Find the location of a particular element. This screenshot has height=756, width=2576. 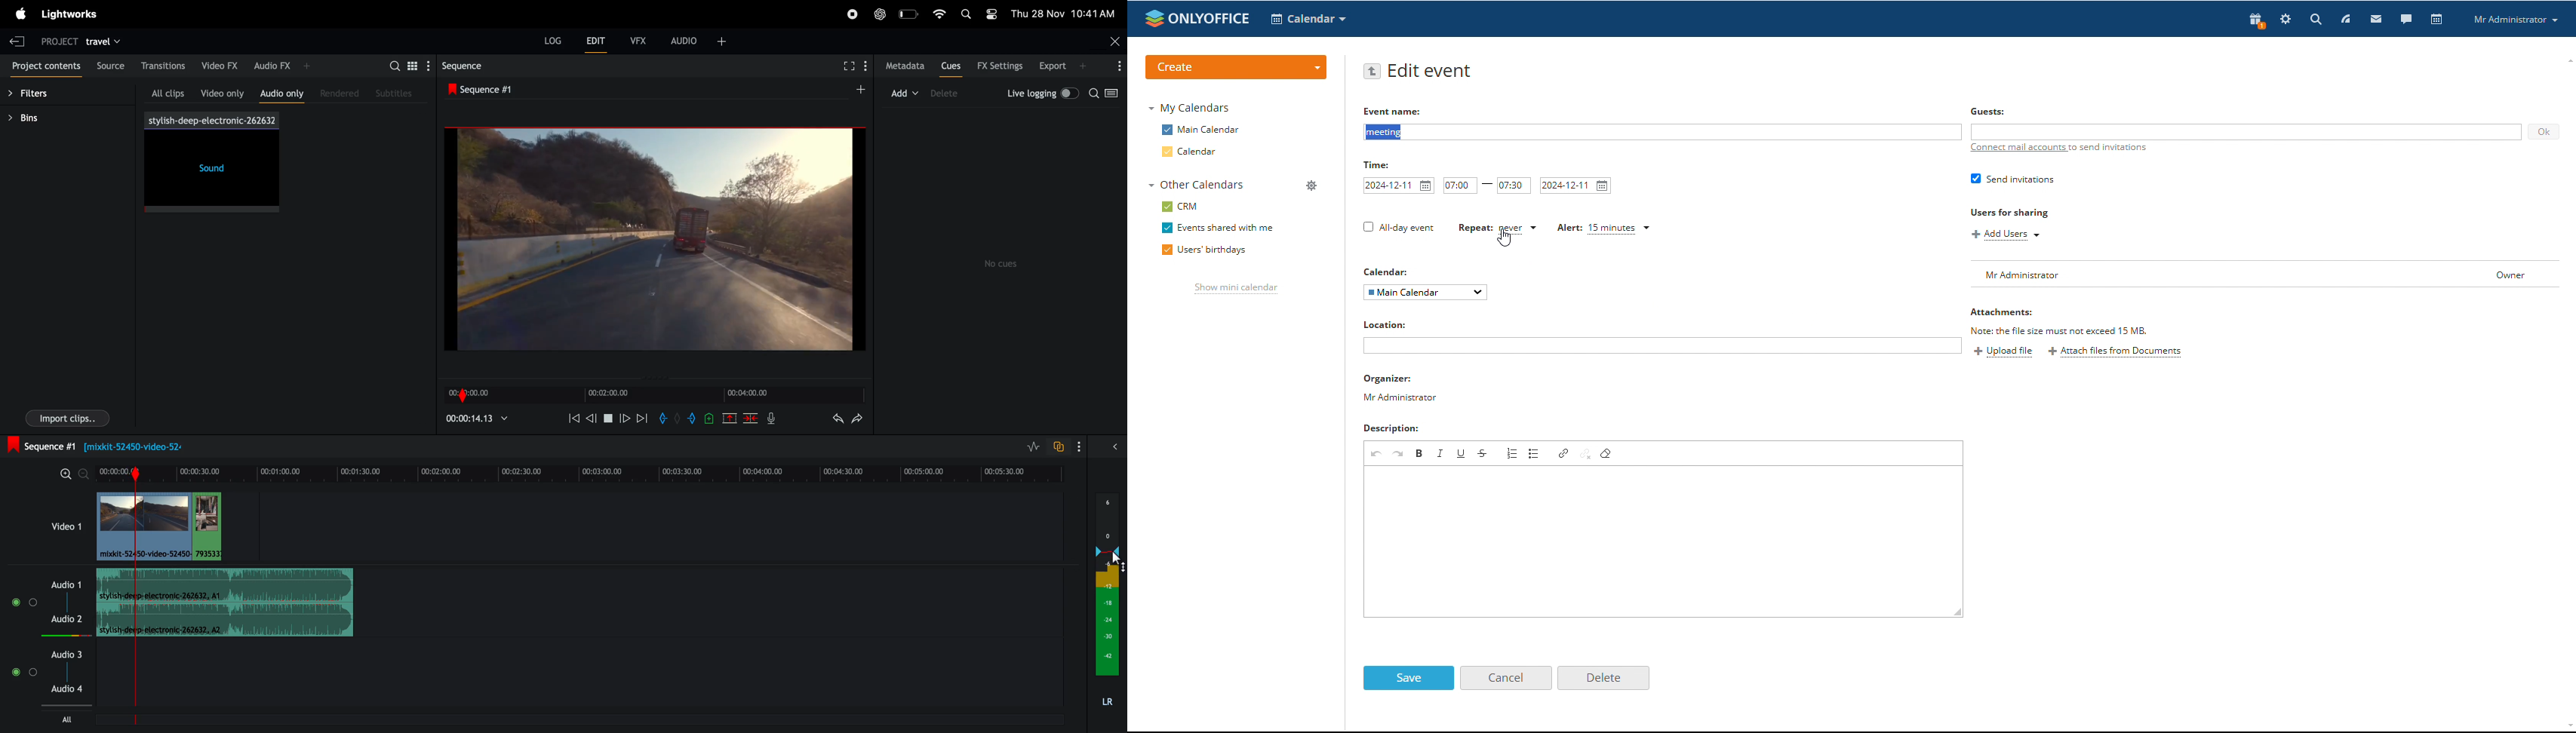

live logging is located at coordinates (1041, 95).